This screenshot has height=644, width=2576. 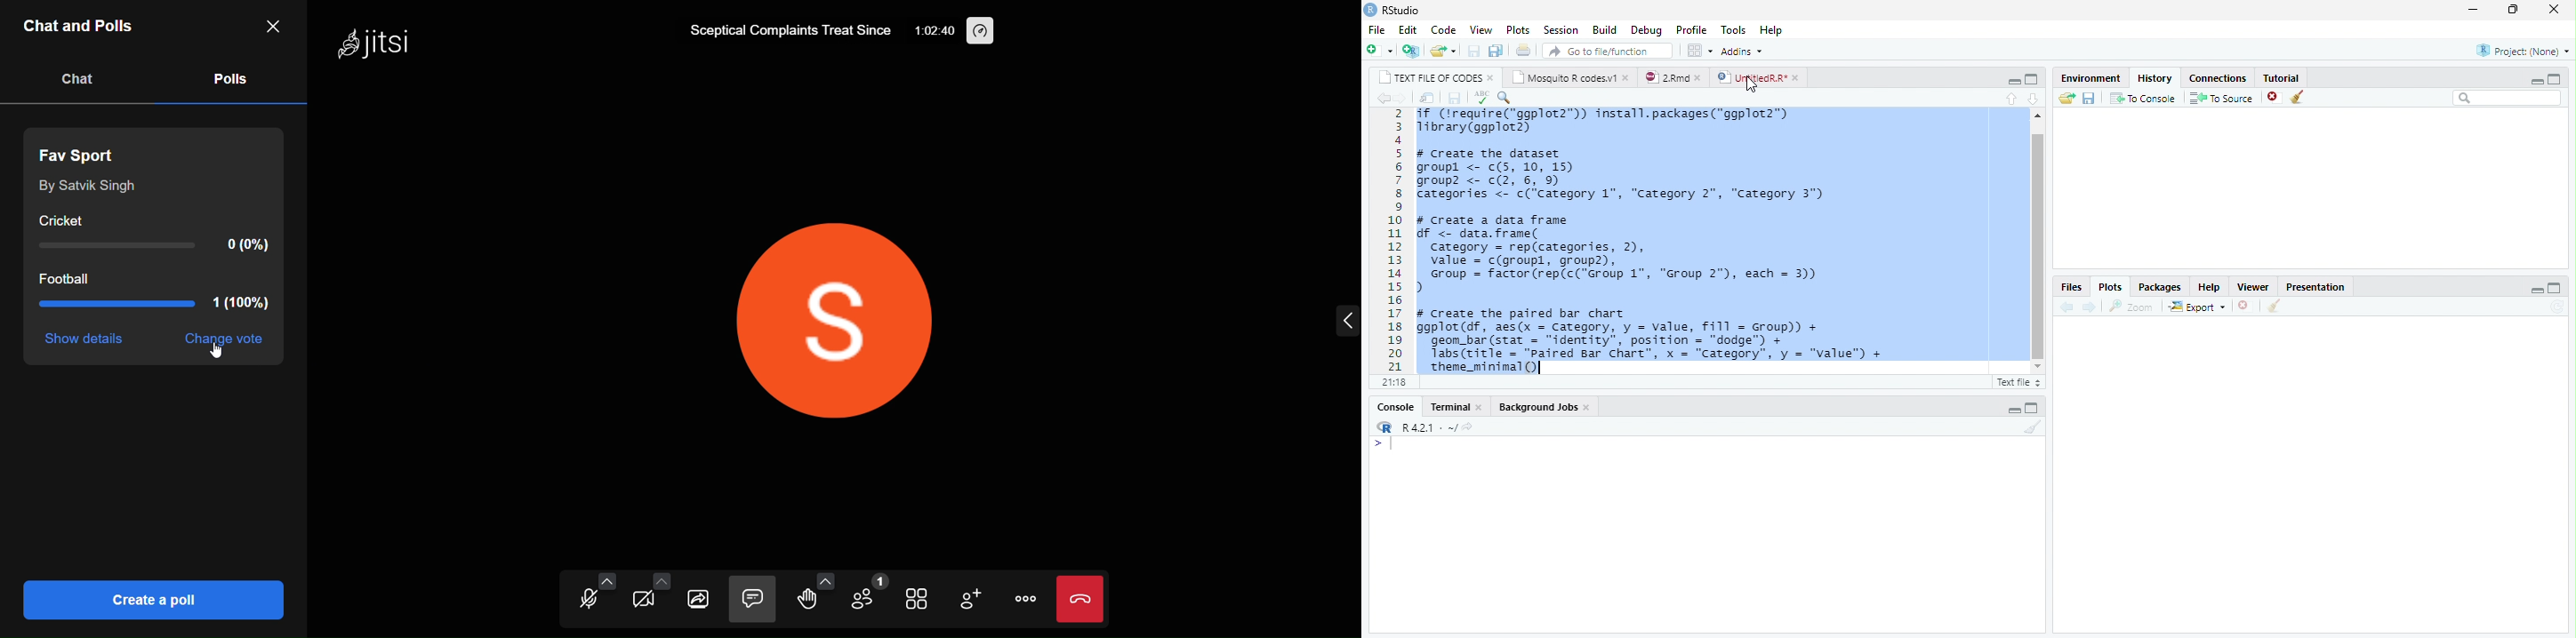 What do you see at coordinates (2066, 96) in the screenshot?
I see `send file` at bounding box center [2066, 96].